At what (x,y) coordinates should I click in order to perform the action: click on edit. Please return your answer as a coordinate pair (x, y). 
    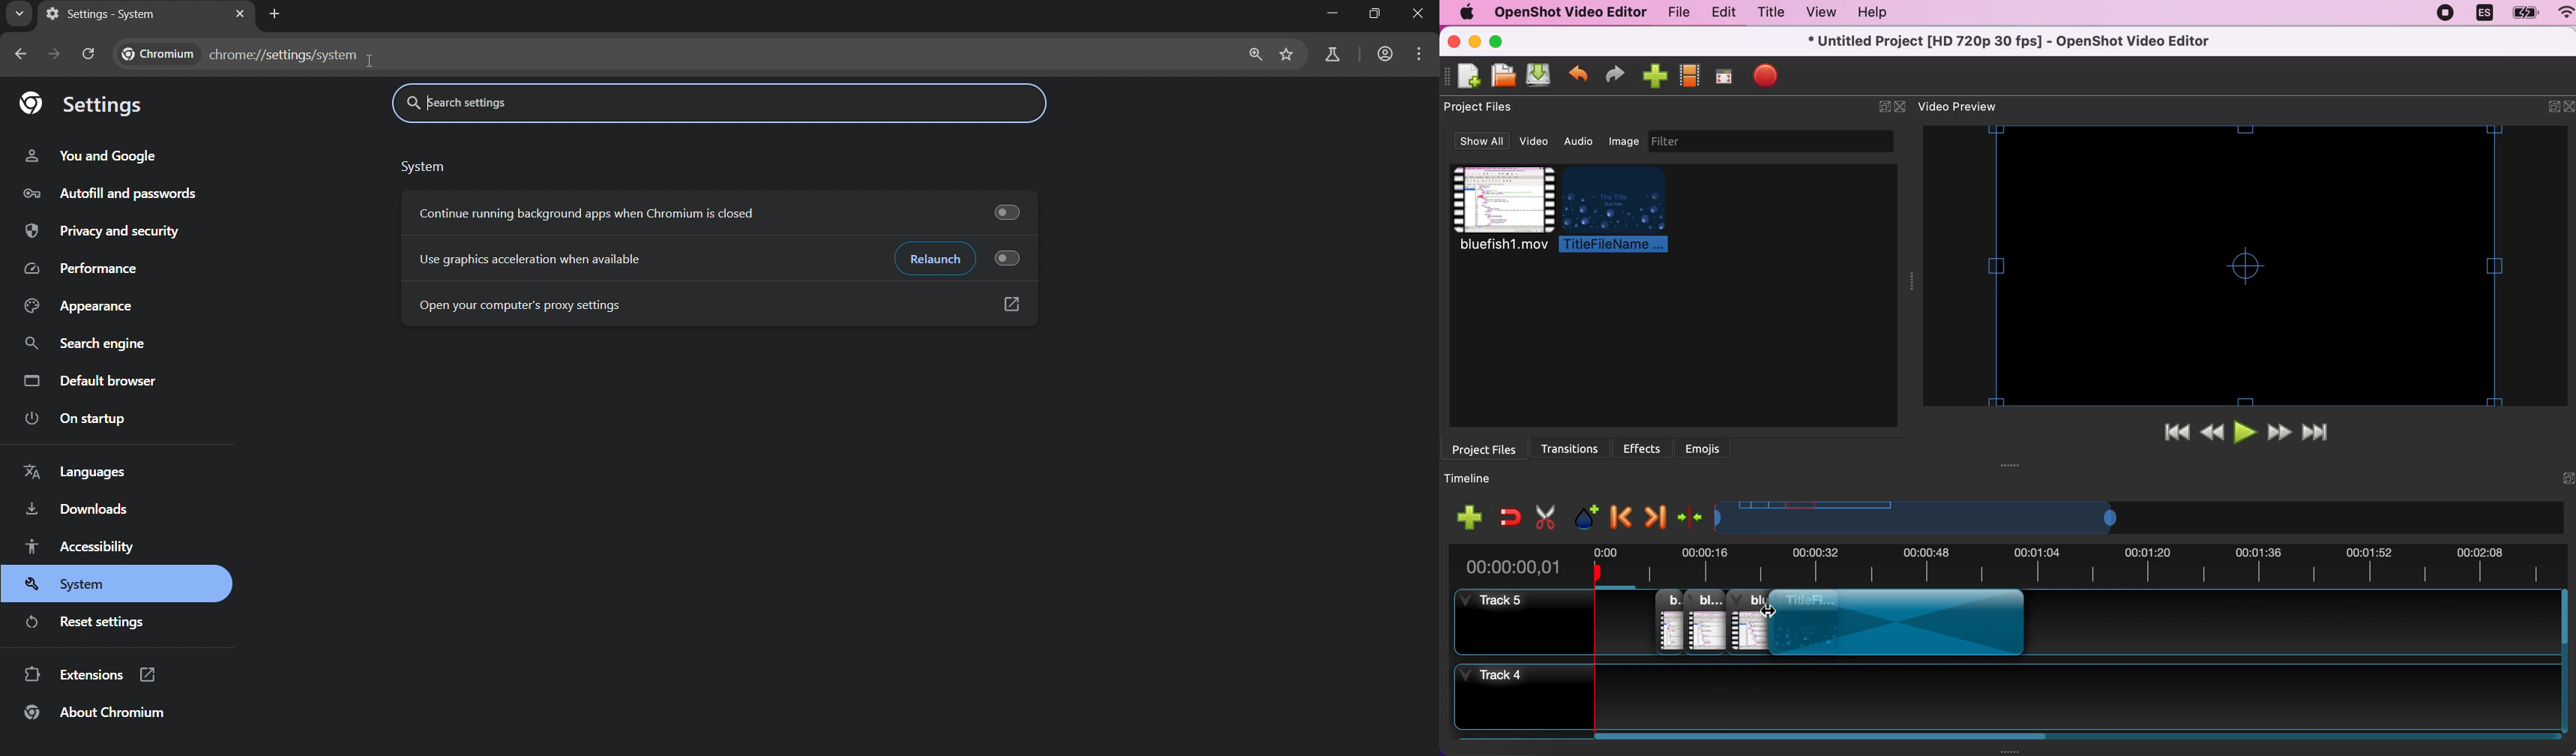
    Looking at the image, I should click on (1721, 13).